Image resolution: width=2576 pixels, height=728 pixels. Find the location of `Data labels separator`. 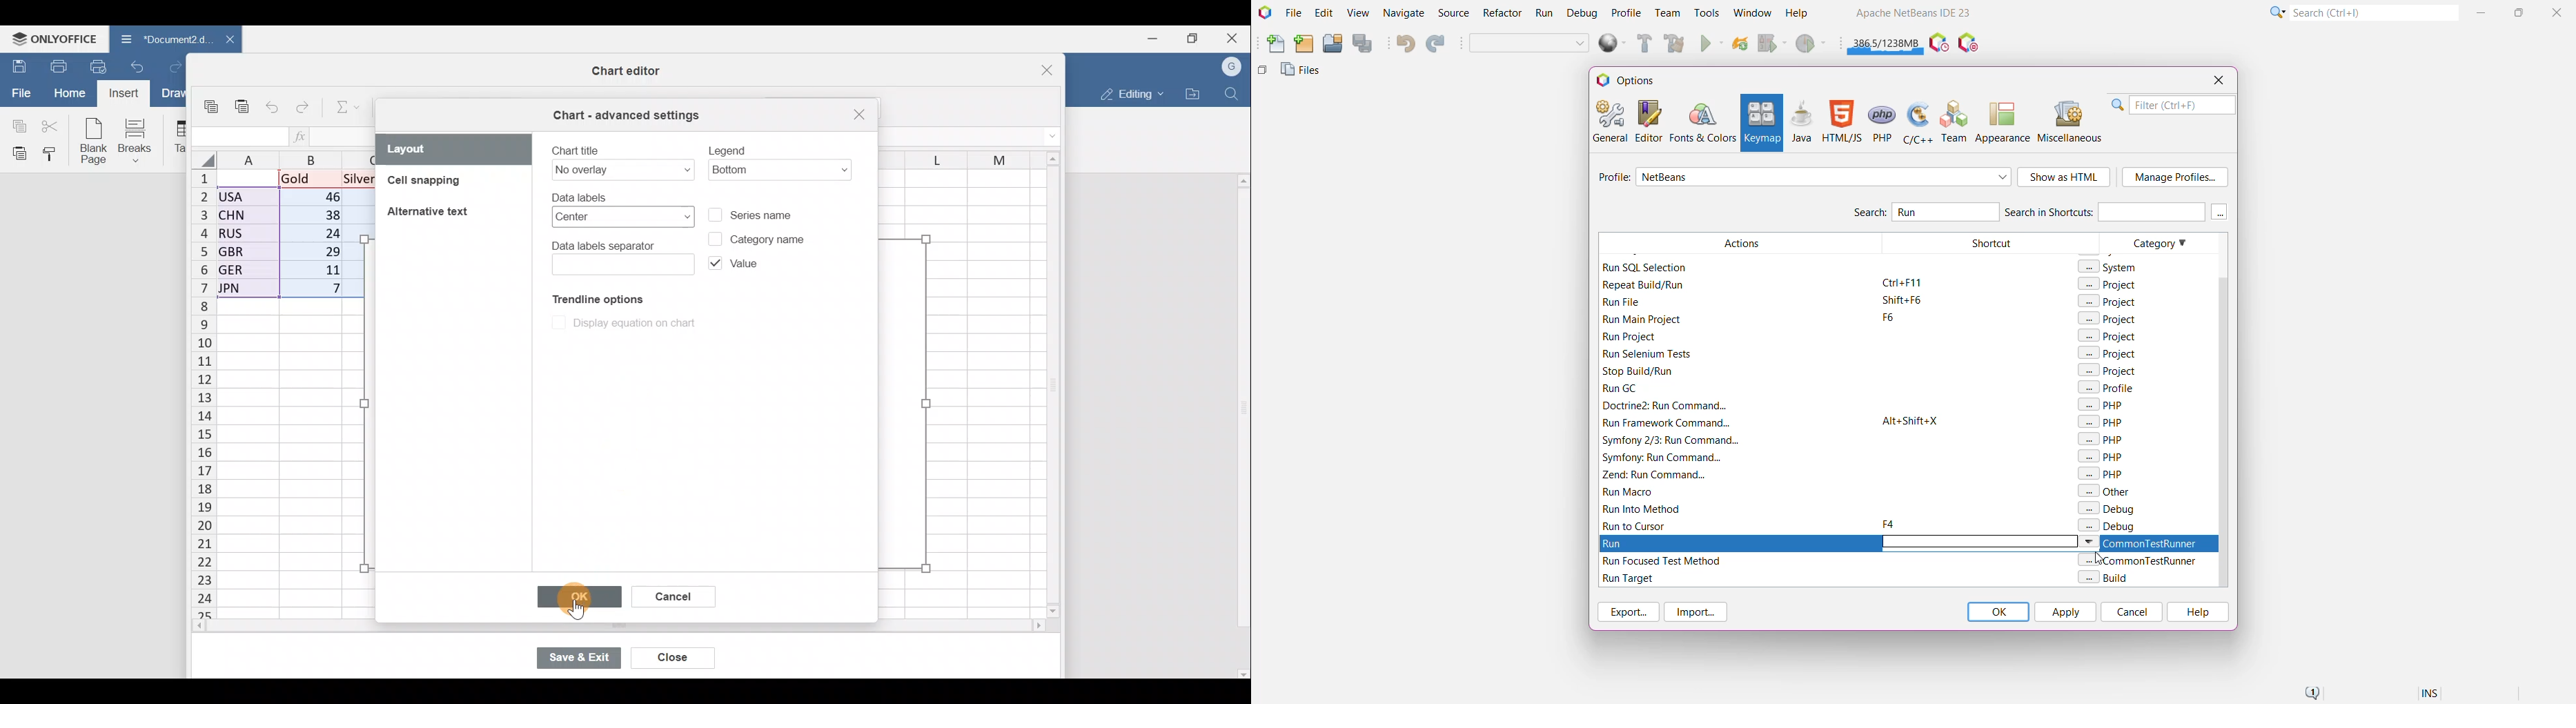

Data labels separator is located at coordinates (621, 256).